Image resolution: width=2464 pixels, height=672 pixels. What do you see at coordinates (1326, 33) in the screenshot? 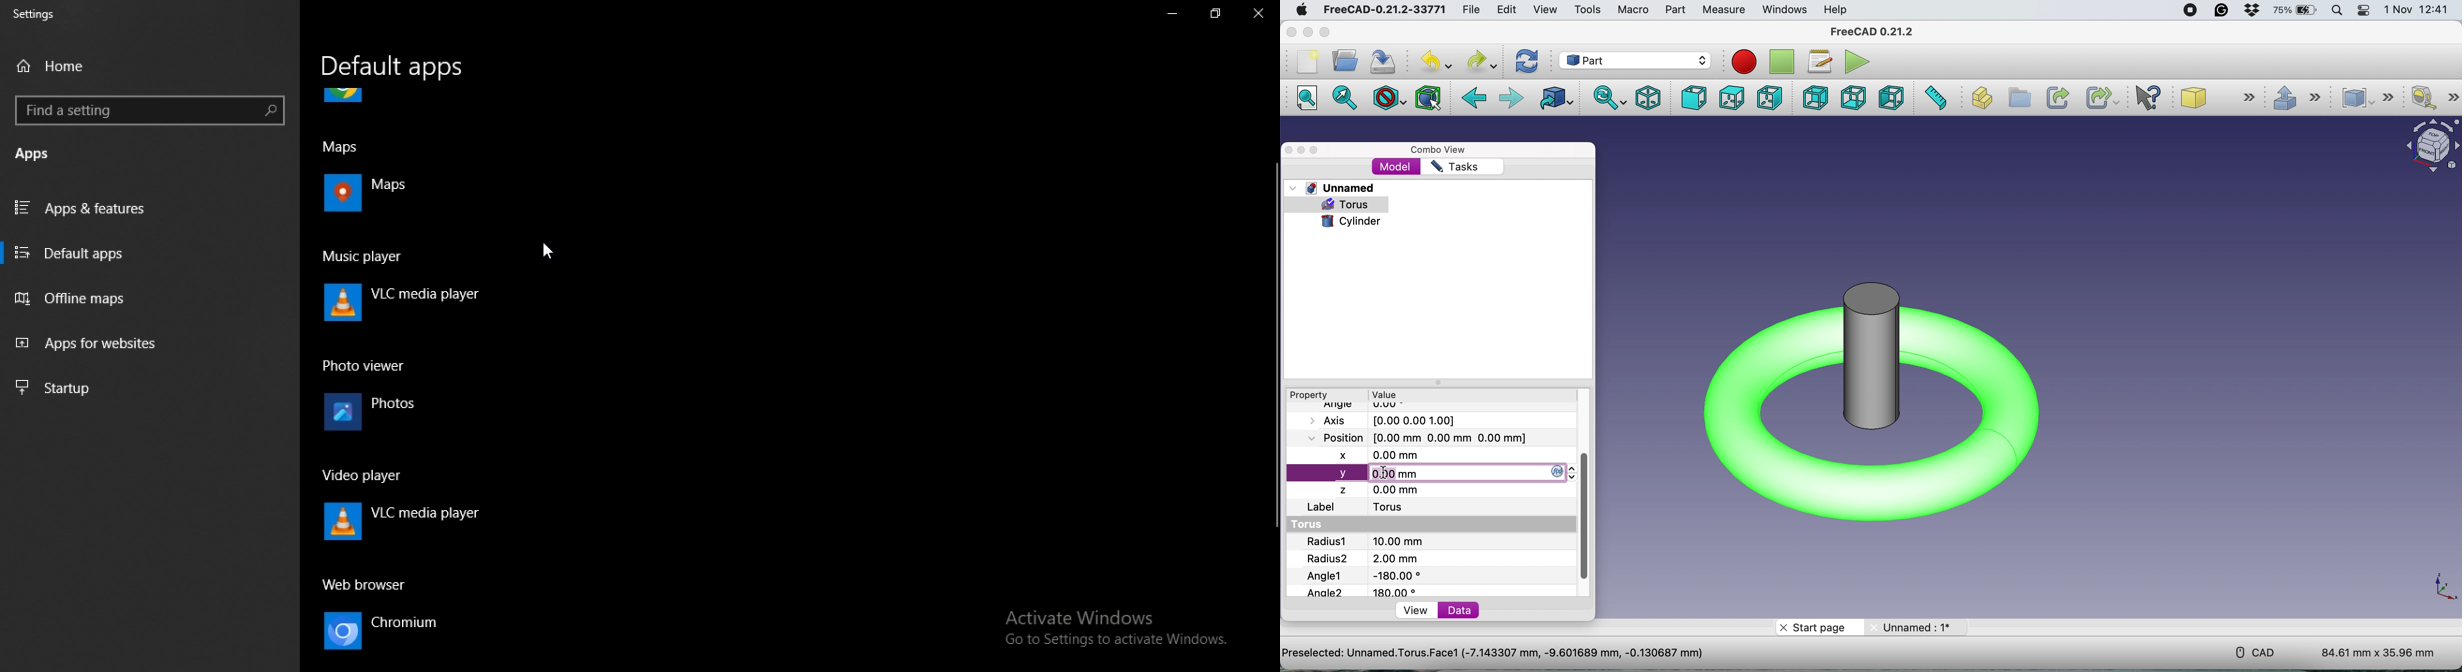
I see `maximise` at bounding box center [1326, 33].